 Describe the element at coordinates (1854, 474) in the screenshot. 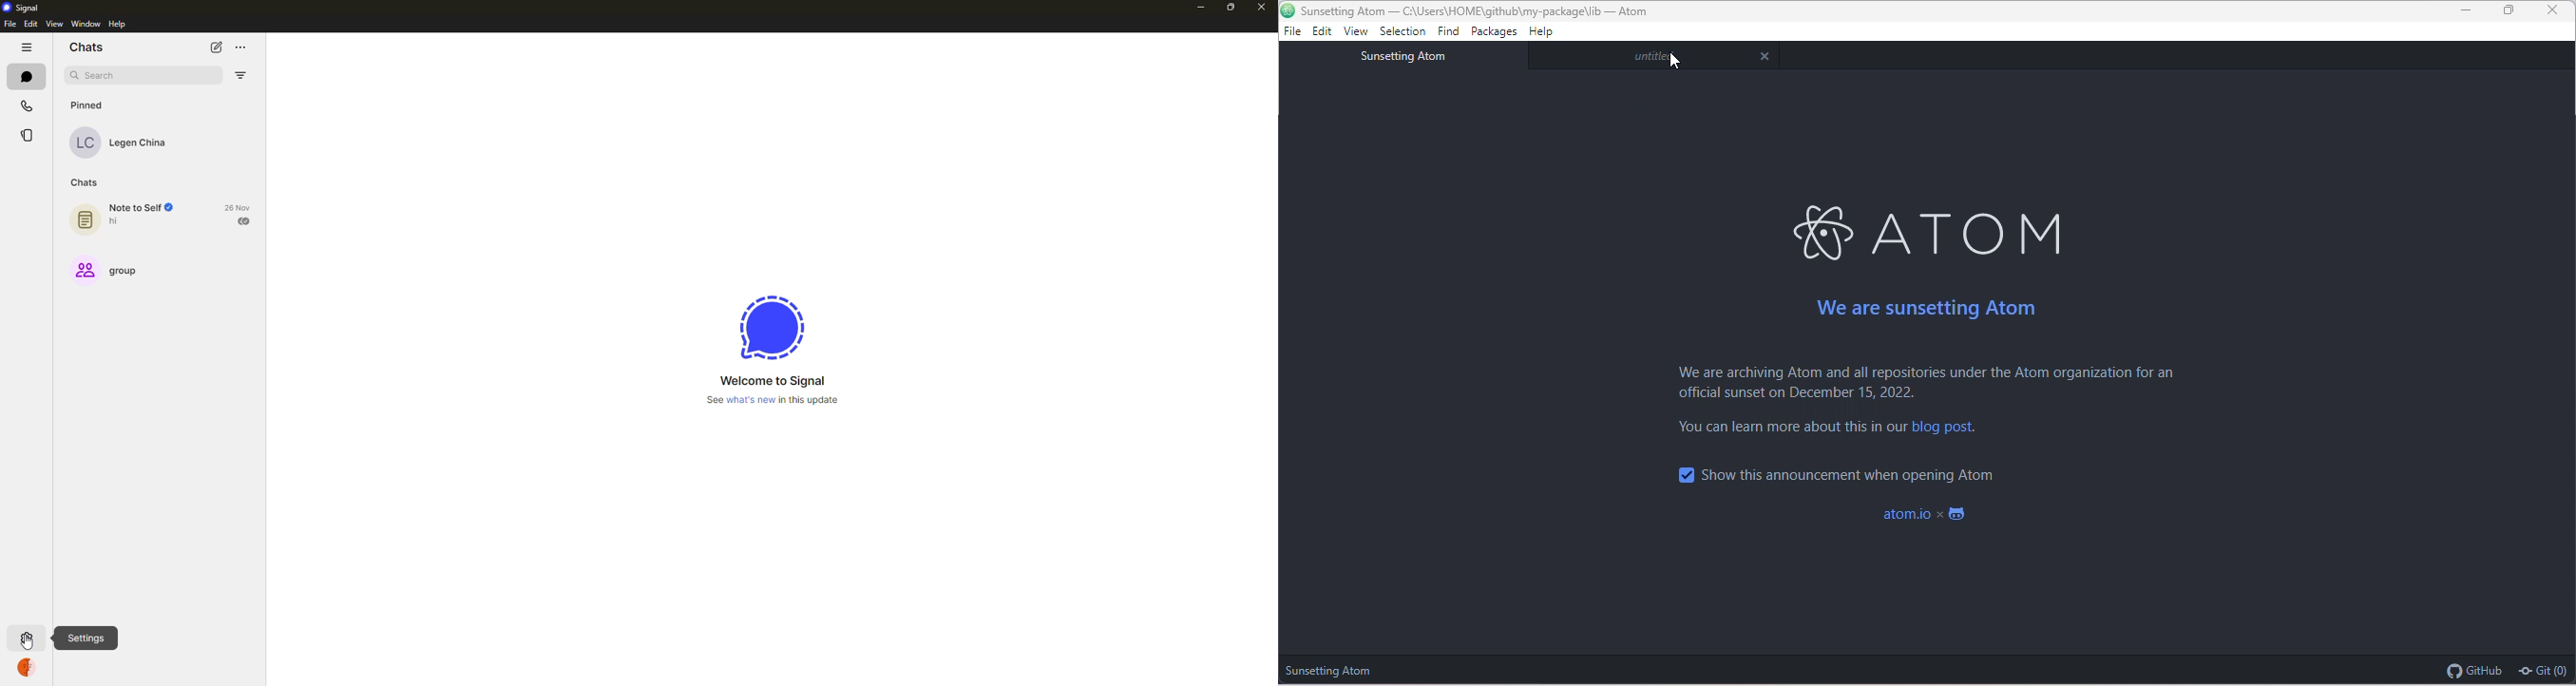

I see `show this while opening atom` at that location.